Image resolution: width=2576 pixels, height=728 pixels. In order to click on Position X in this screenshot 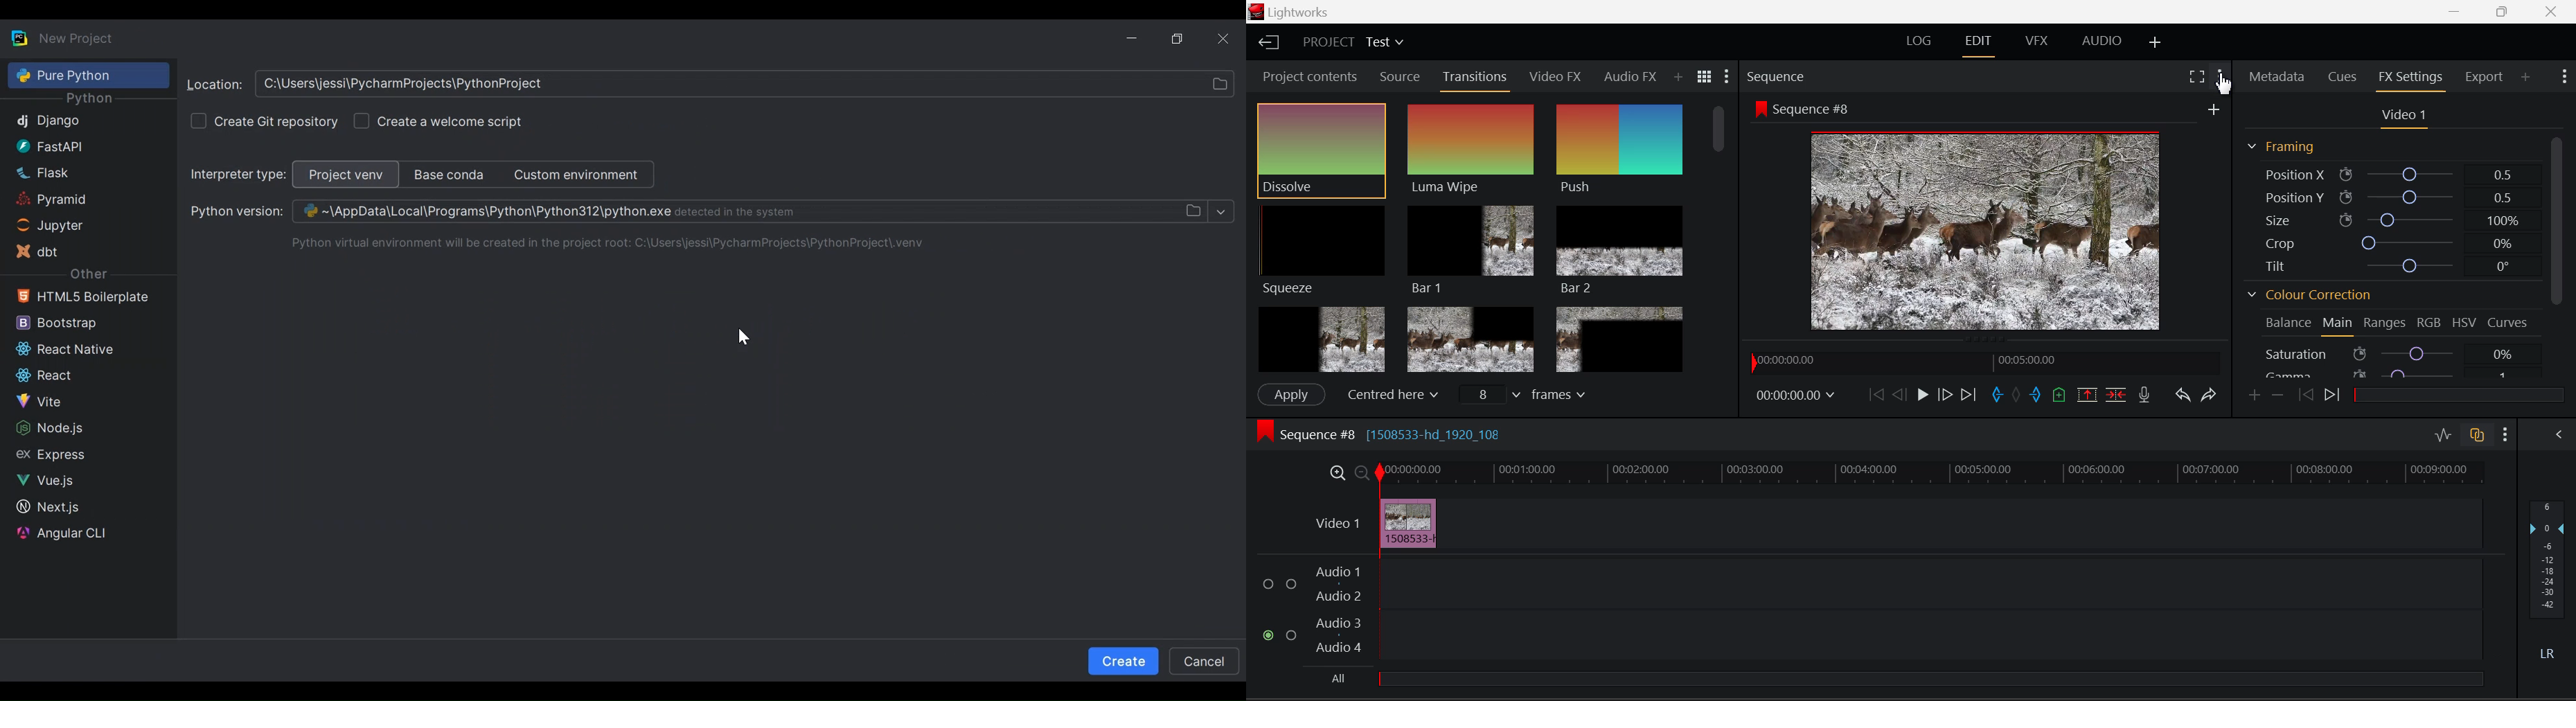, I will do `click(2388, 173)`.